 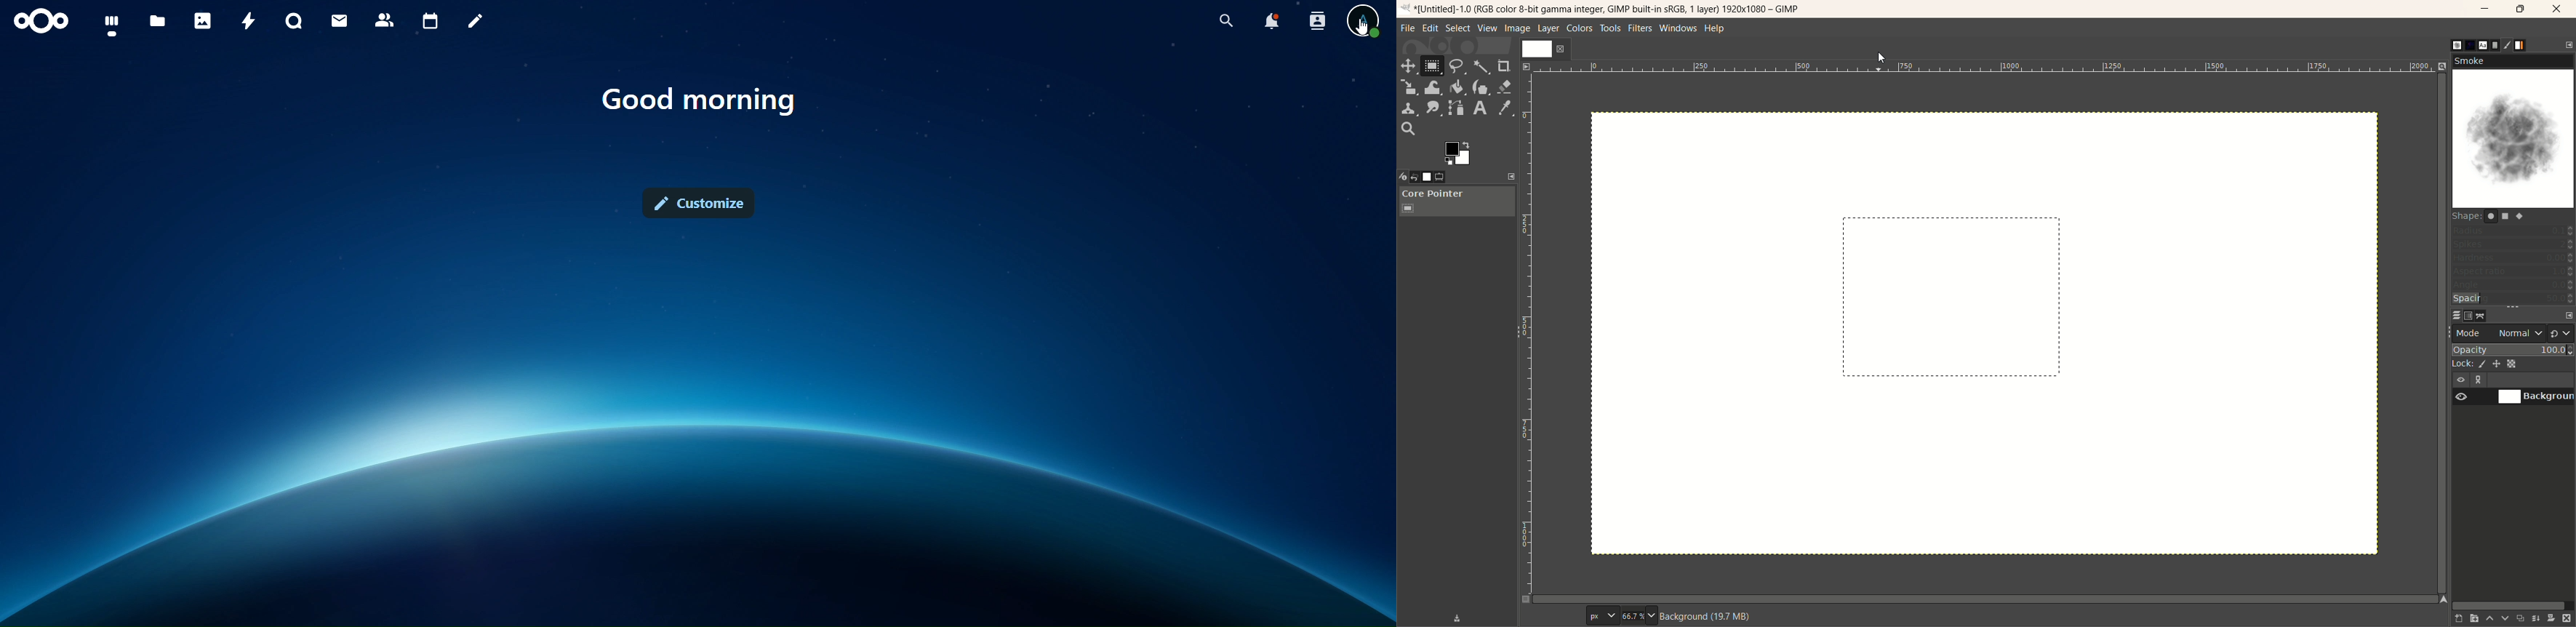 What do you see at coordinates (1610, 28) in the screenshot?
I see `tools` at bounding box center [1610, 28].